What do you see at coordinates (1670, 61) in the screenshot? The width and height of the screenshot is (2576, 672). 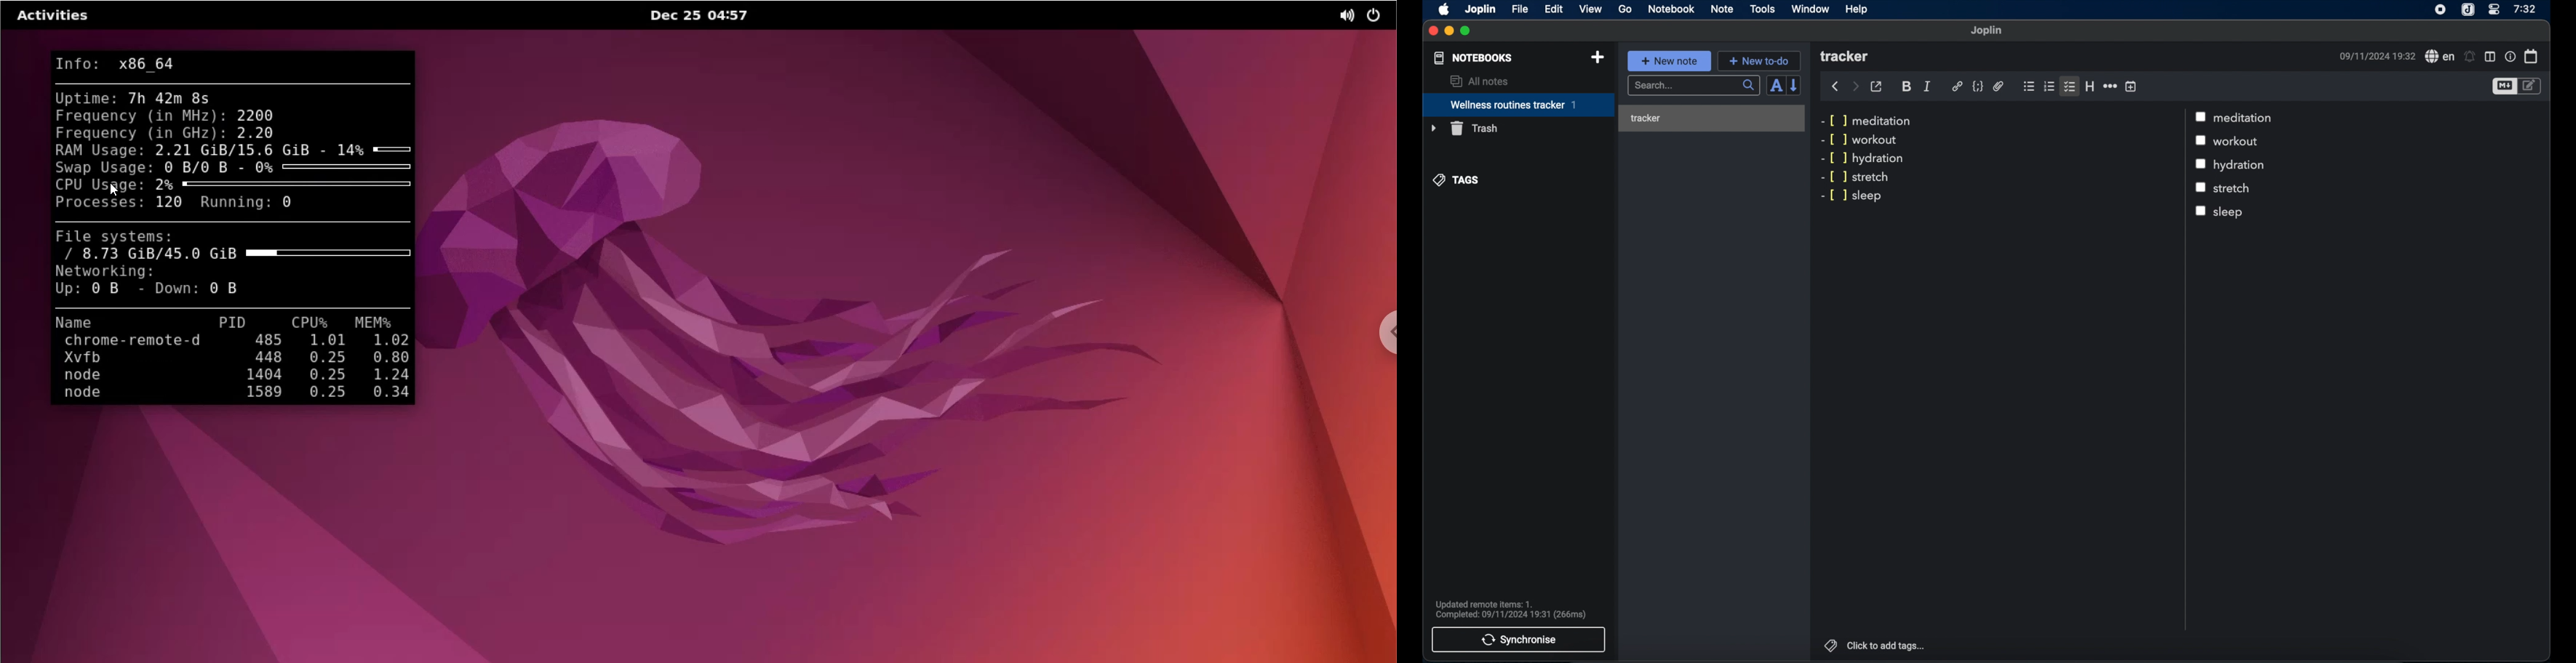 I see `+ new note` at bounding box center [1670, 61].